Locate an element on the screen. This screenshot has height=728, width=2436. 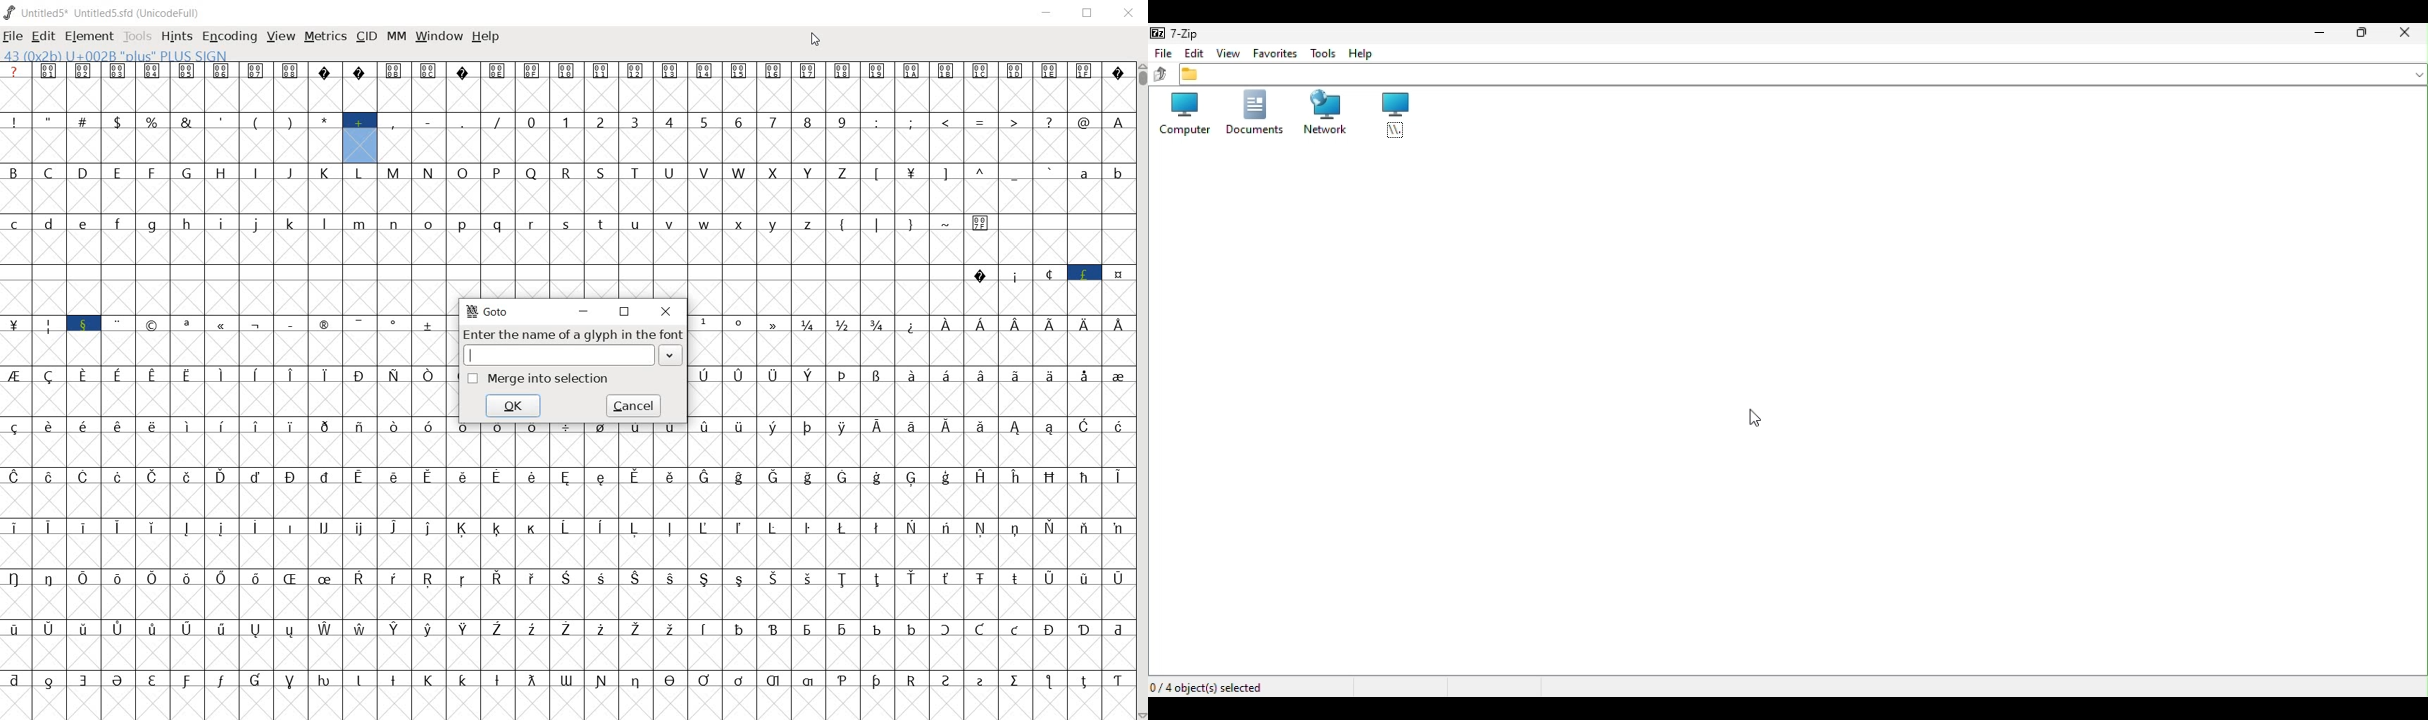
Computer is located at coordinates (1179, 117).